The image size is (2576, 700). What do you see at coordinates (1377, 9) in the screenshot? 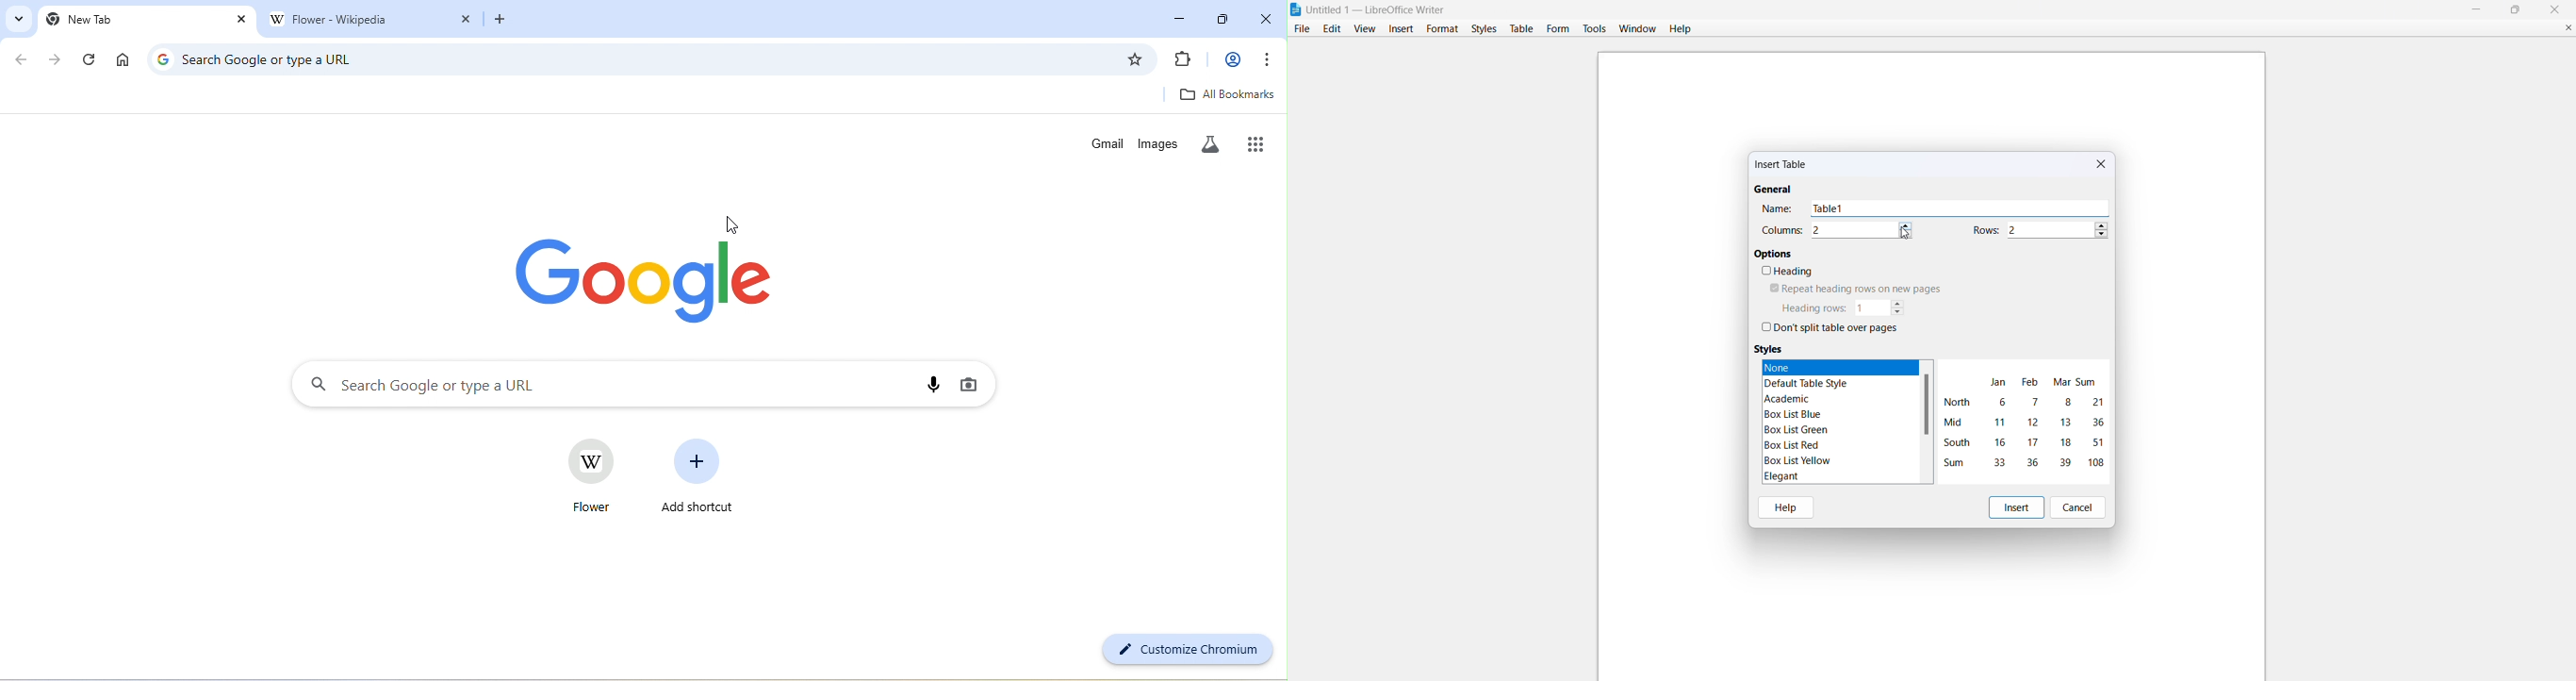
I see `| Untitled 1 — LibreOffice Writer` at bounding box center [1377, 9].